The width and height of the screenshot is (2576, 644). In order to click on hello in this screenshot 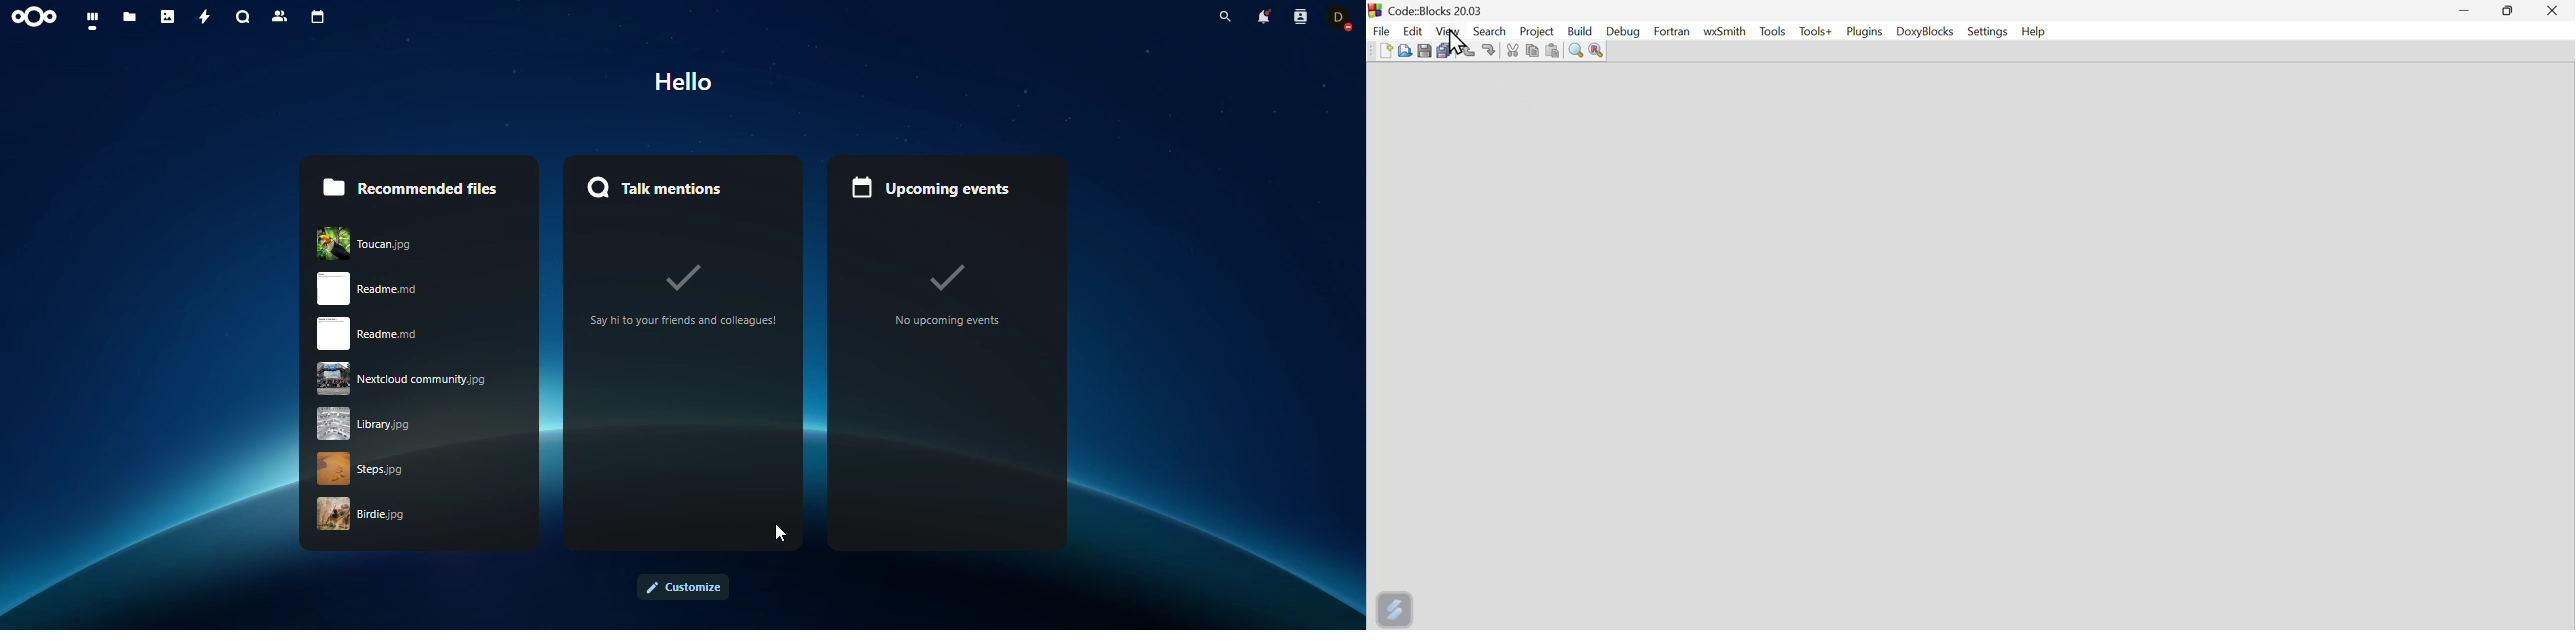, I will do `click(683, 83)`.